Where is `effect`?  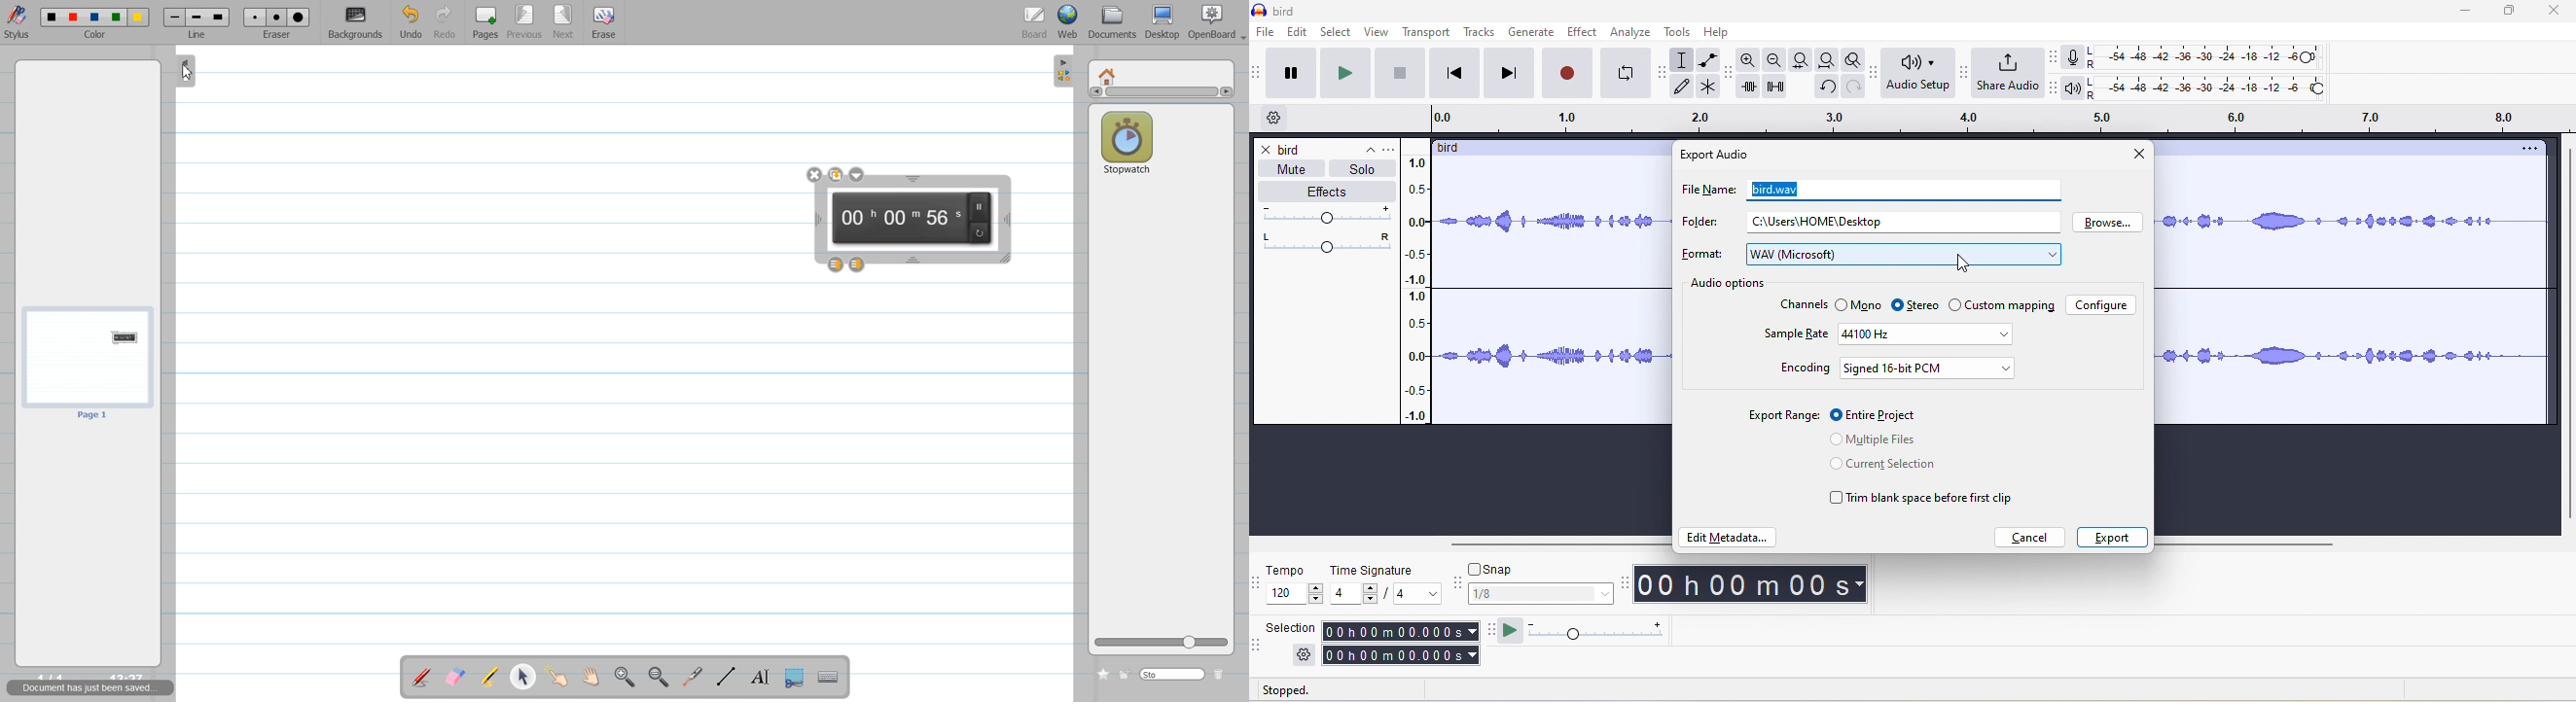
effect is located at coordinates (1583, 31).